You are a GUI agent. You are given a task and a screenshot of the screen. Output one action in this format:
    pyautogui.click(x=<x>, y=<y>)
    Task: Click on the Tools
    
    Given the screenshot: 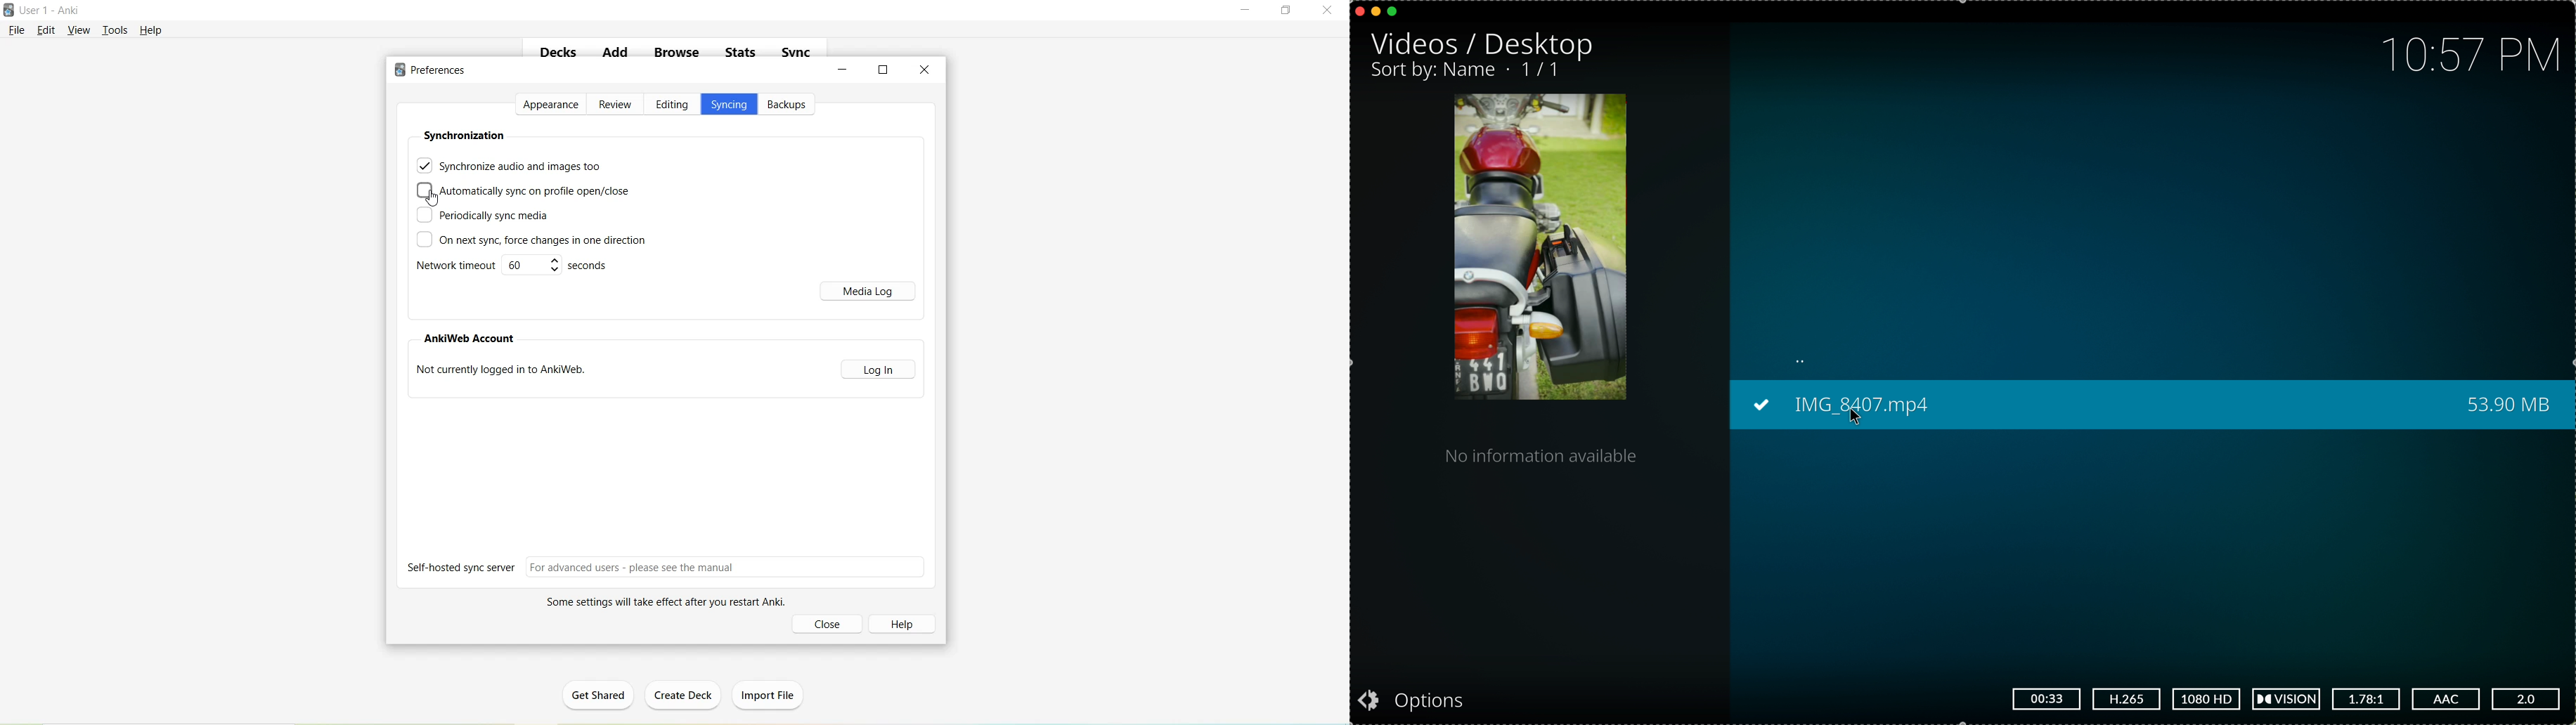 What is the action you would take?
    pyautogui.click(x=118, y=29)
    